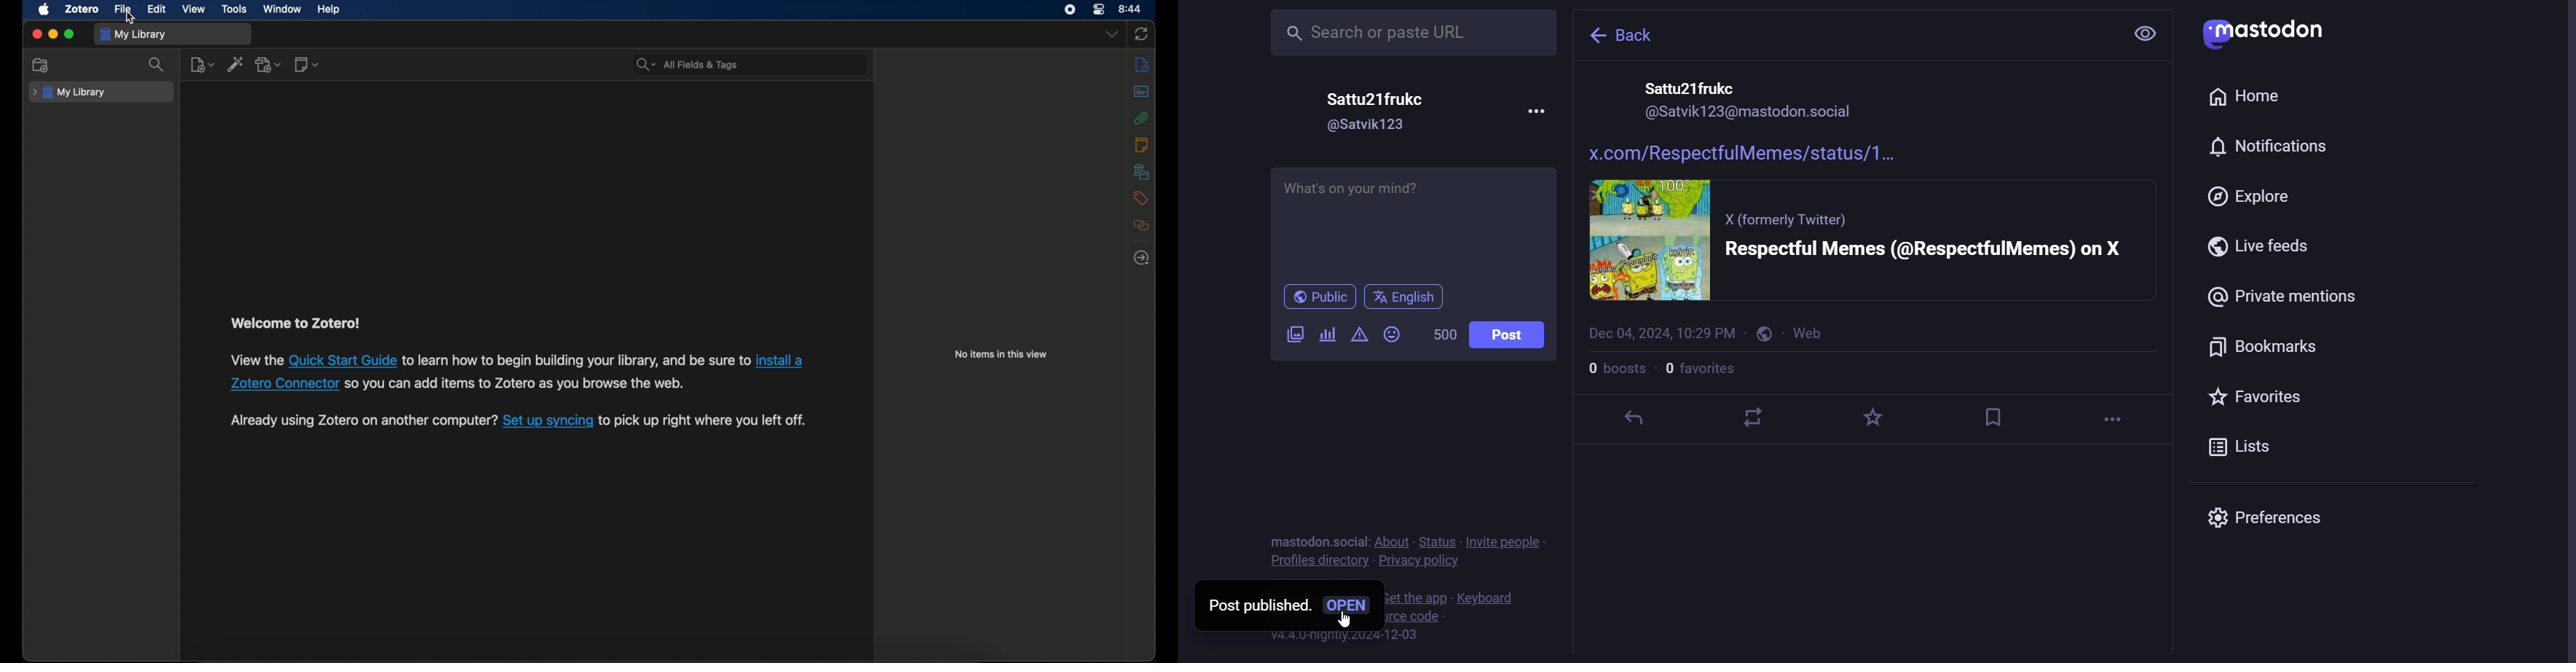  Describe the element at coordinates (297, 324) in the screenshot. I see `welcome to zotero` at that location.